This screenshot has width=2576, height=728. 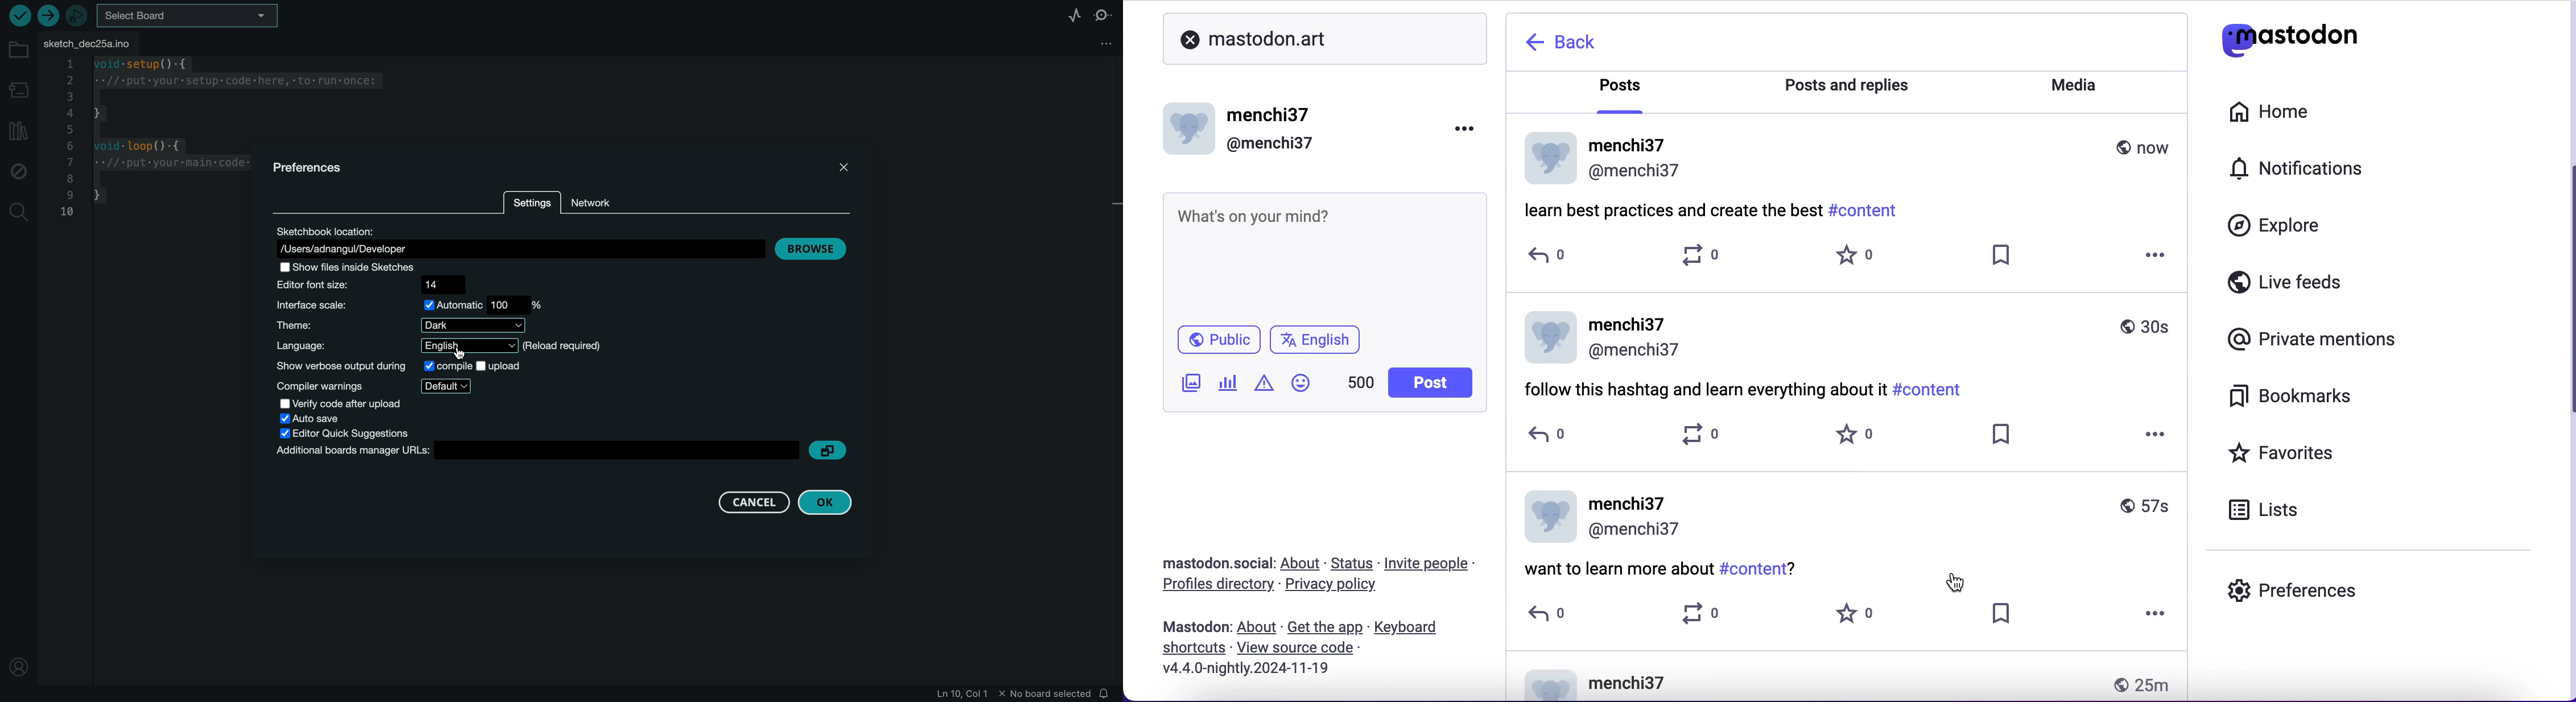 I want to click on user, so click(x=1638, y=514).